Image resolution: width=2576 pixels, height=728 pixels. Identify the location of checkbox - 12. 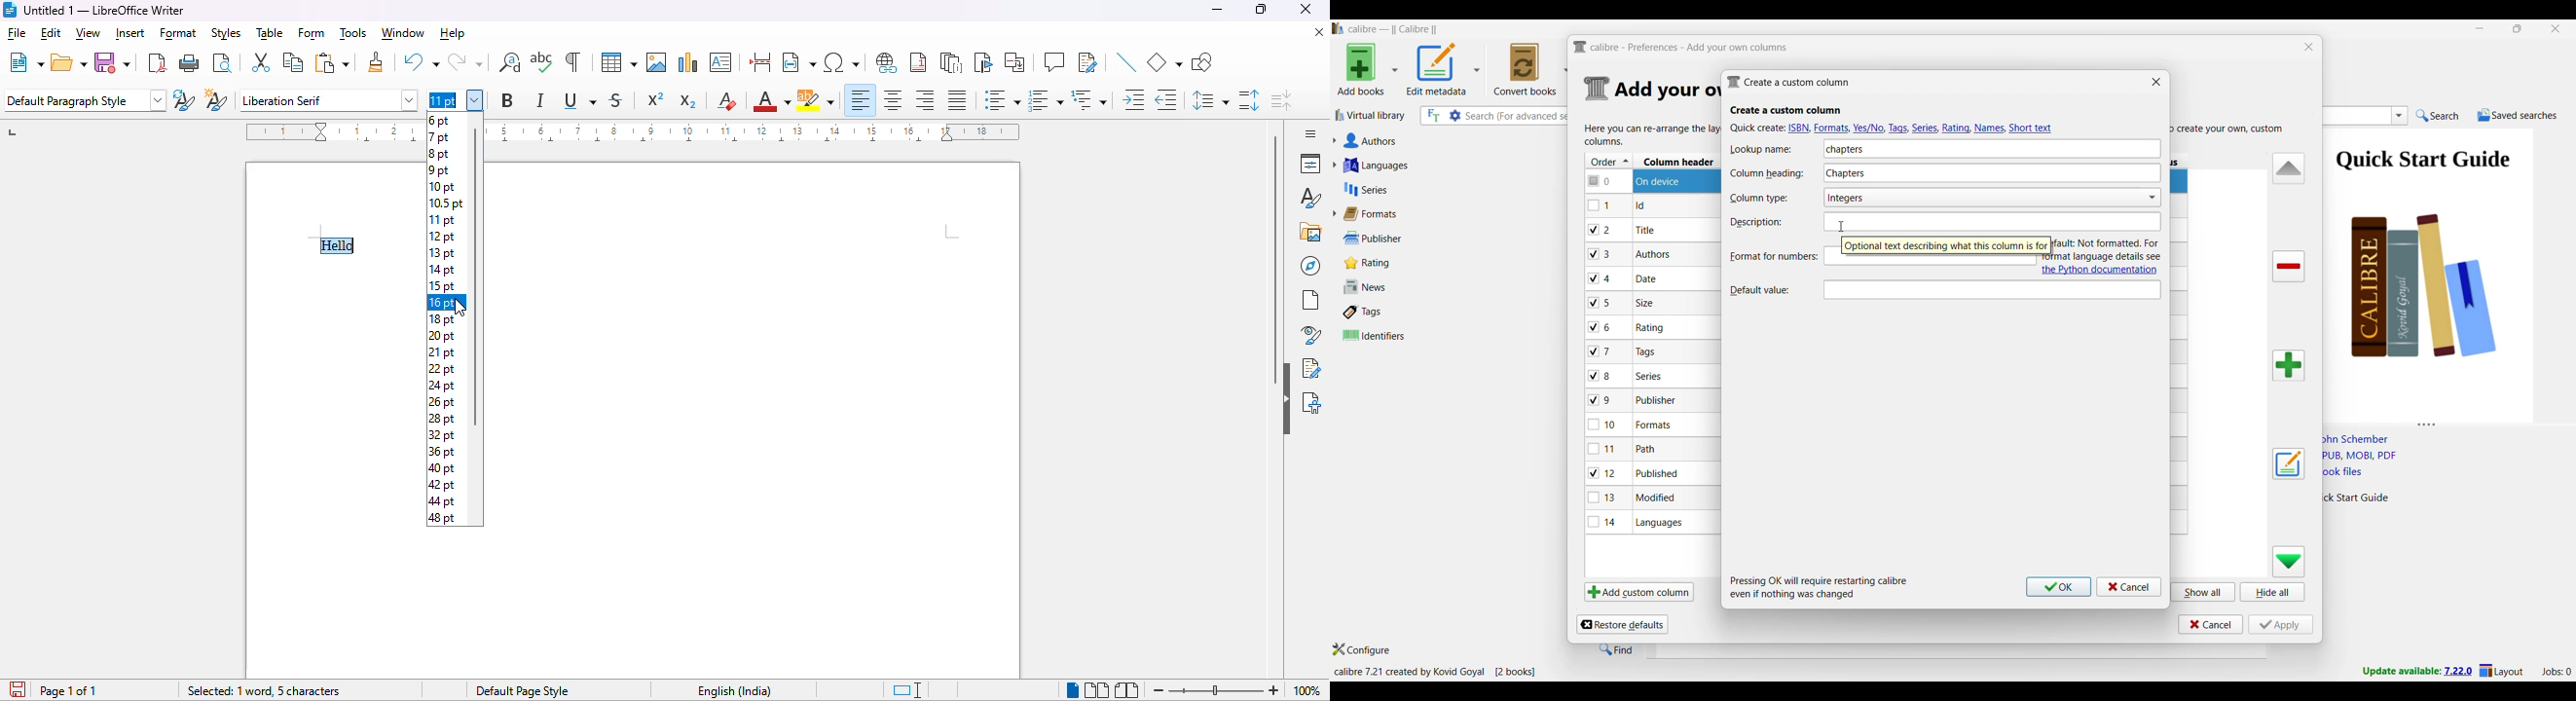
(1604, 473).